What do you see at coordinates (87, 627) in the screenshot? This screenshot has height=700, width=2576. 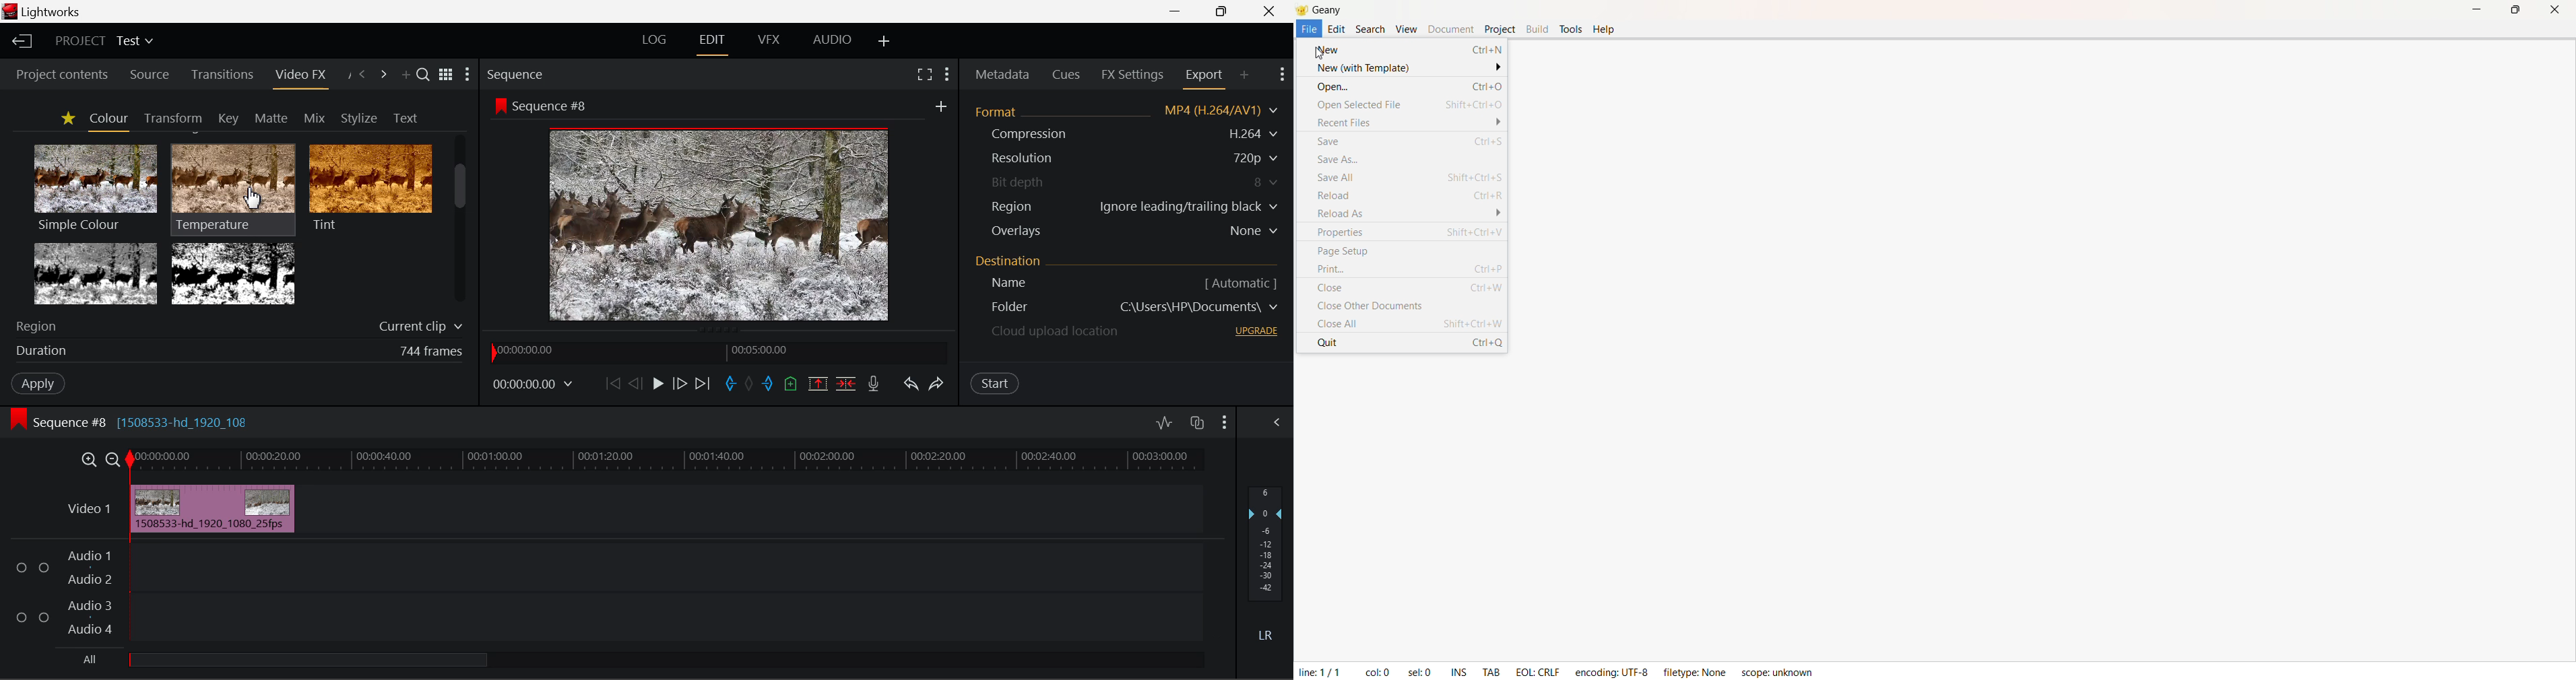 I see `Audio 4` at bounding box center [87, 627].